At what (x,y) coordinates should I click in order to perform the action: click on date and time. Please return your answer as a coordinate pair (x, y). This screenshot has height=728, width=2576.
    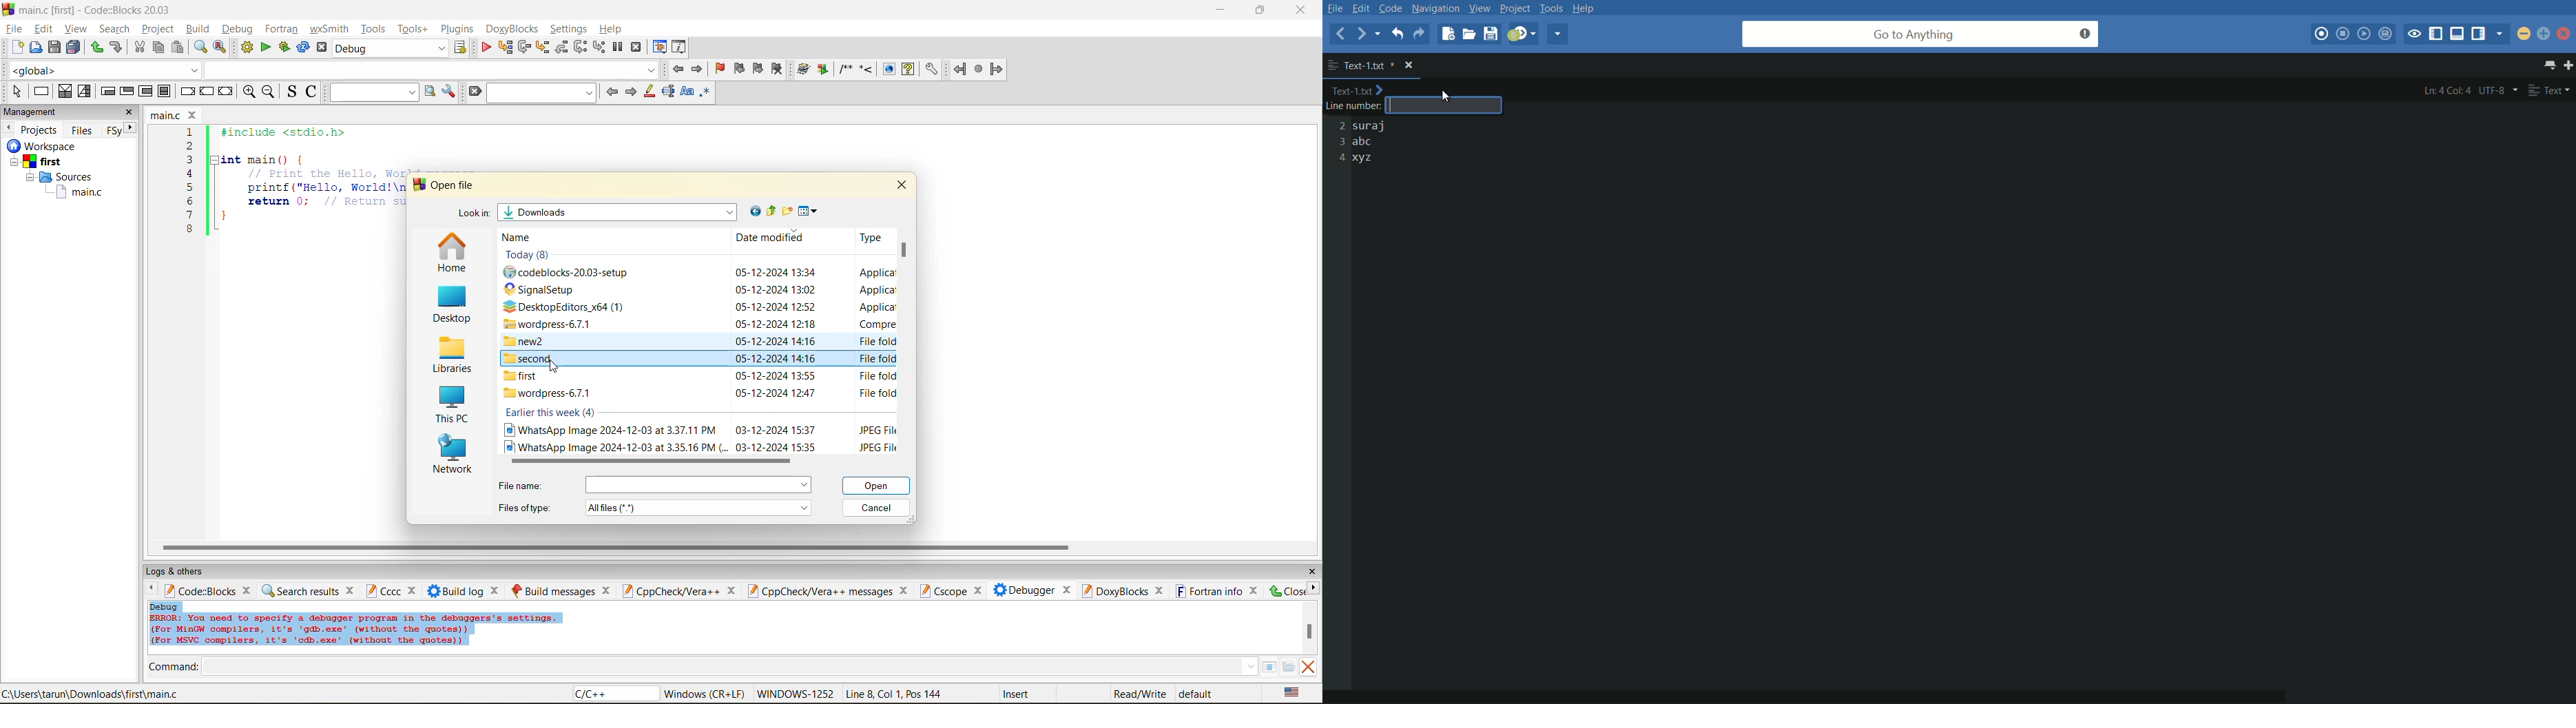
    Looking at the image, I should click on (776, 393).